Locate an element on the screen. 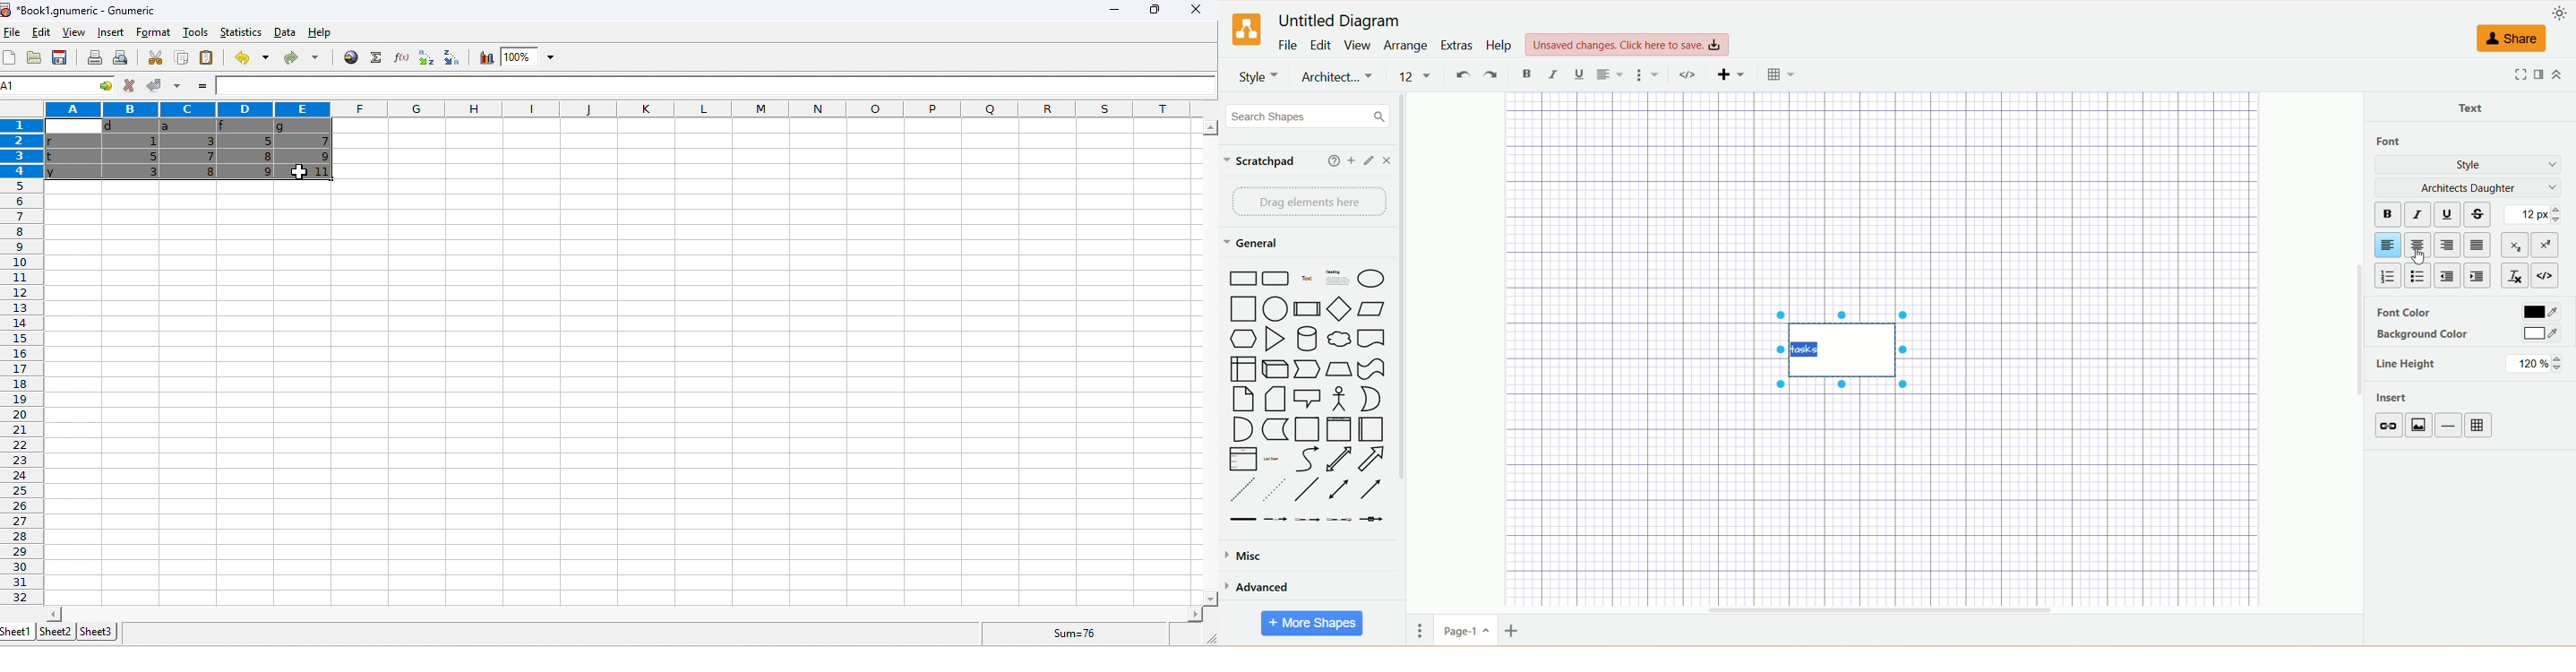 The width and height of the screenshot is (2576, 672). add is located at coordinates (1352, 160).